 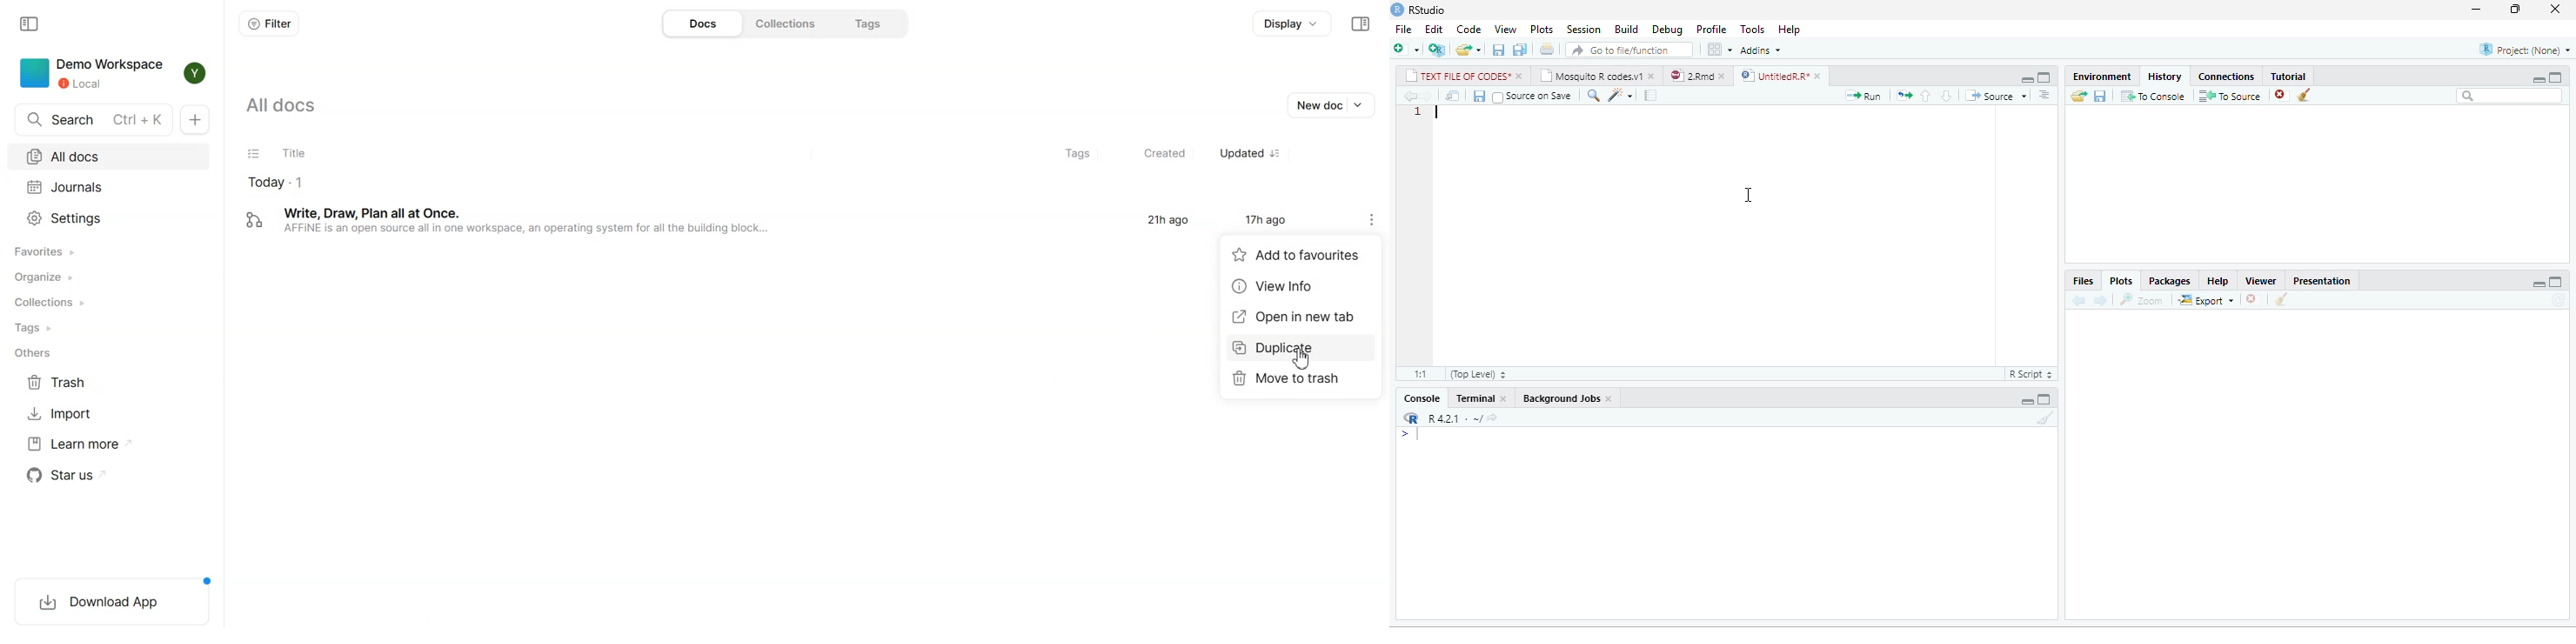 What do you see at coordinates (1997, 96) in the screenshot?
I see `Source` at bounding box center [1997, 96].